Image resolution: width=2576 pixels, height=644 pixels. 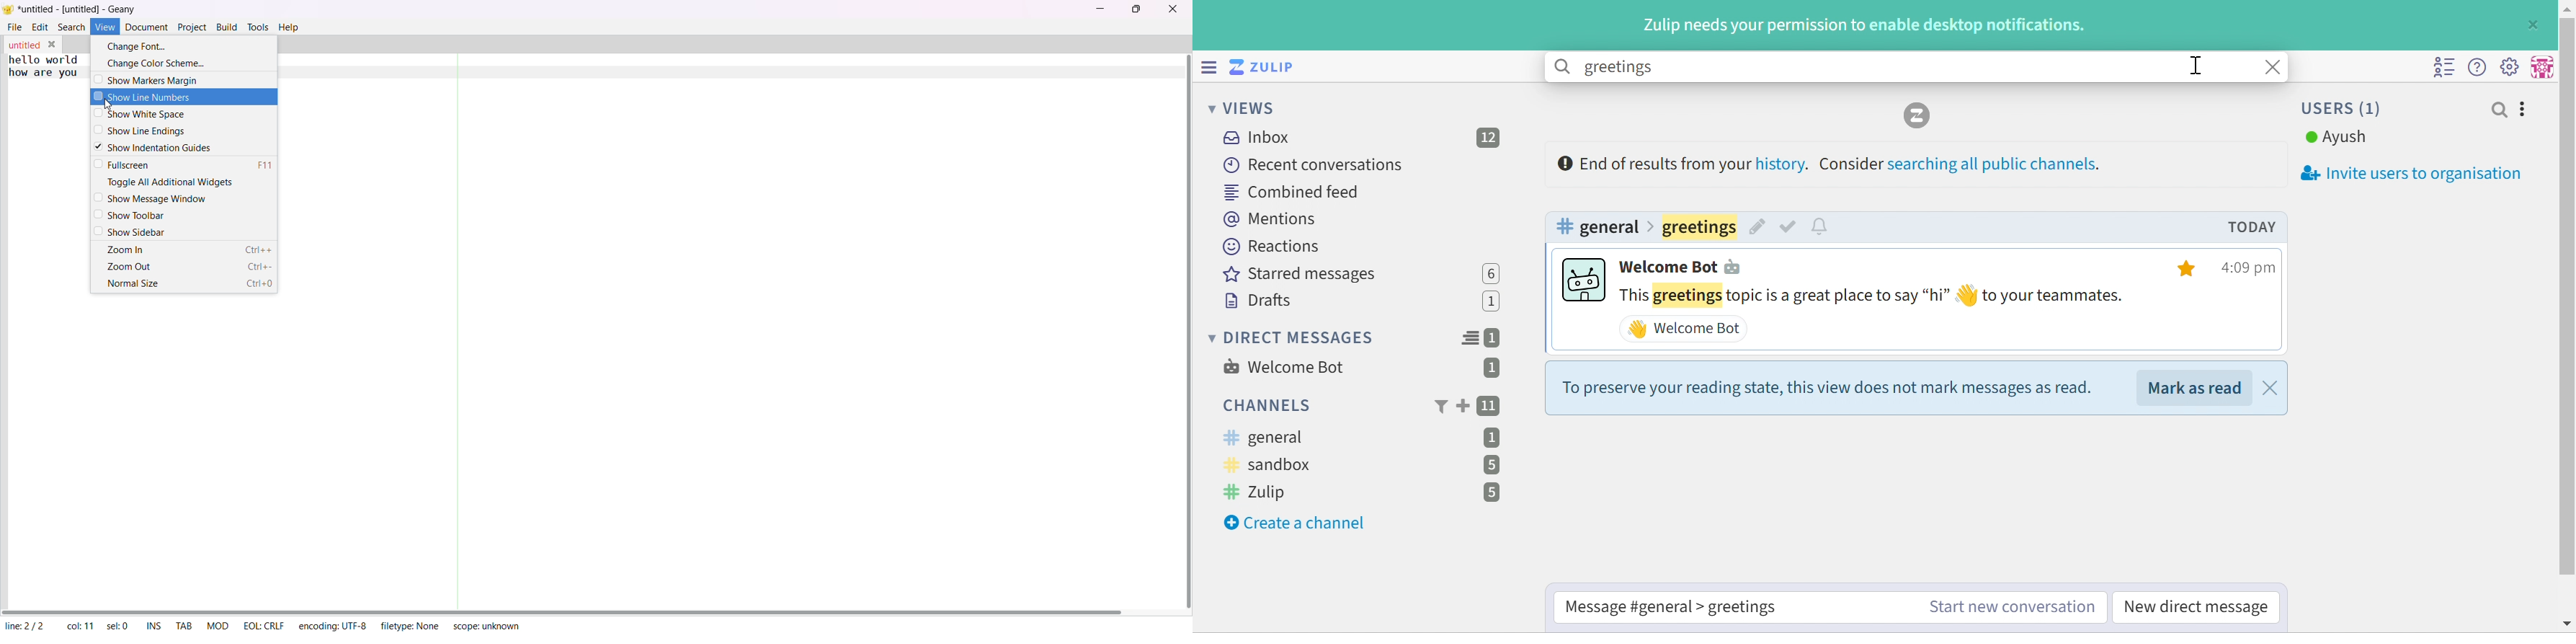 I want to click on Close, so click(x=2270, y=389).